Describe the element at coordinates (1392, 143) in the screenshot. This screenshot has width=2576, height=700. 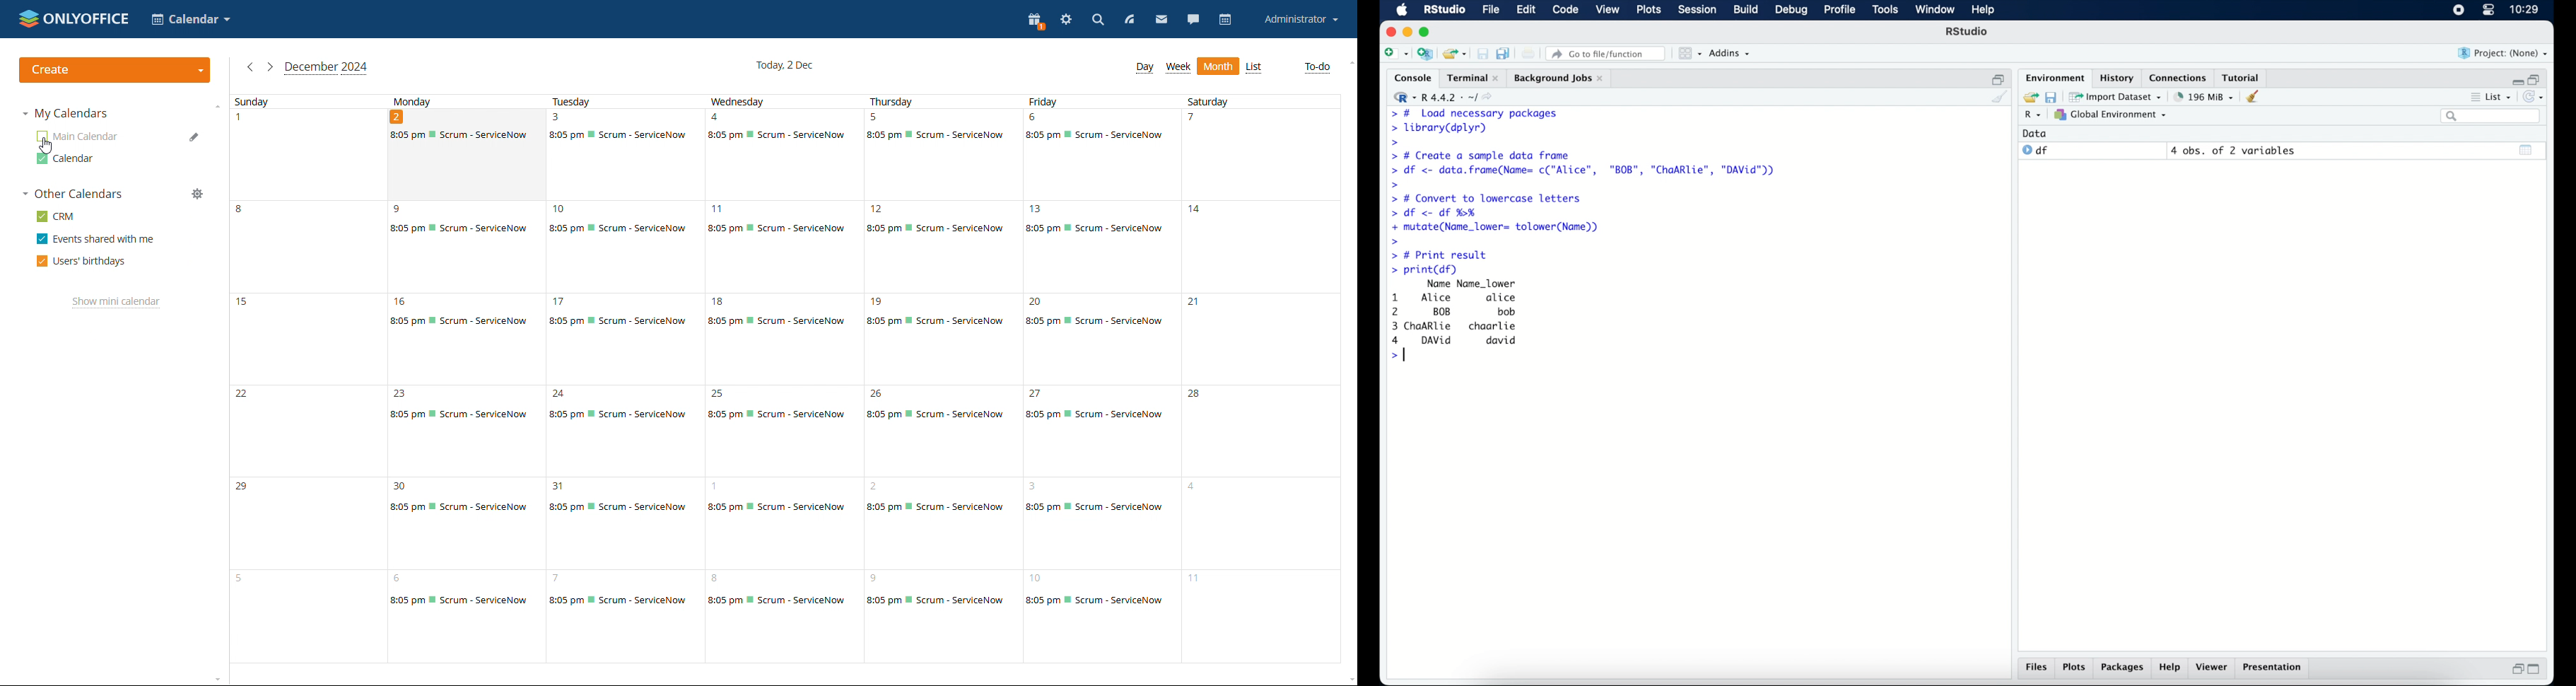
I see `command prompt` at that location.